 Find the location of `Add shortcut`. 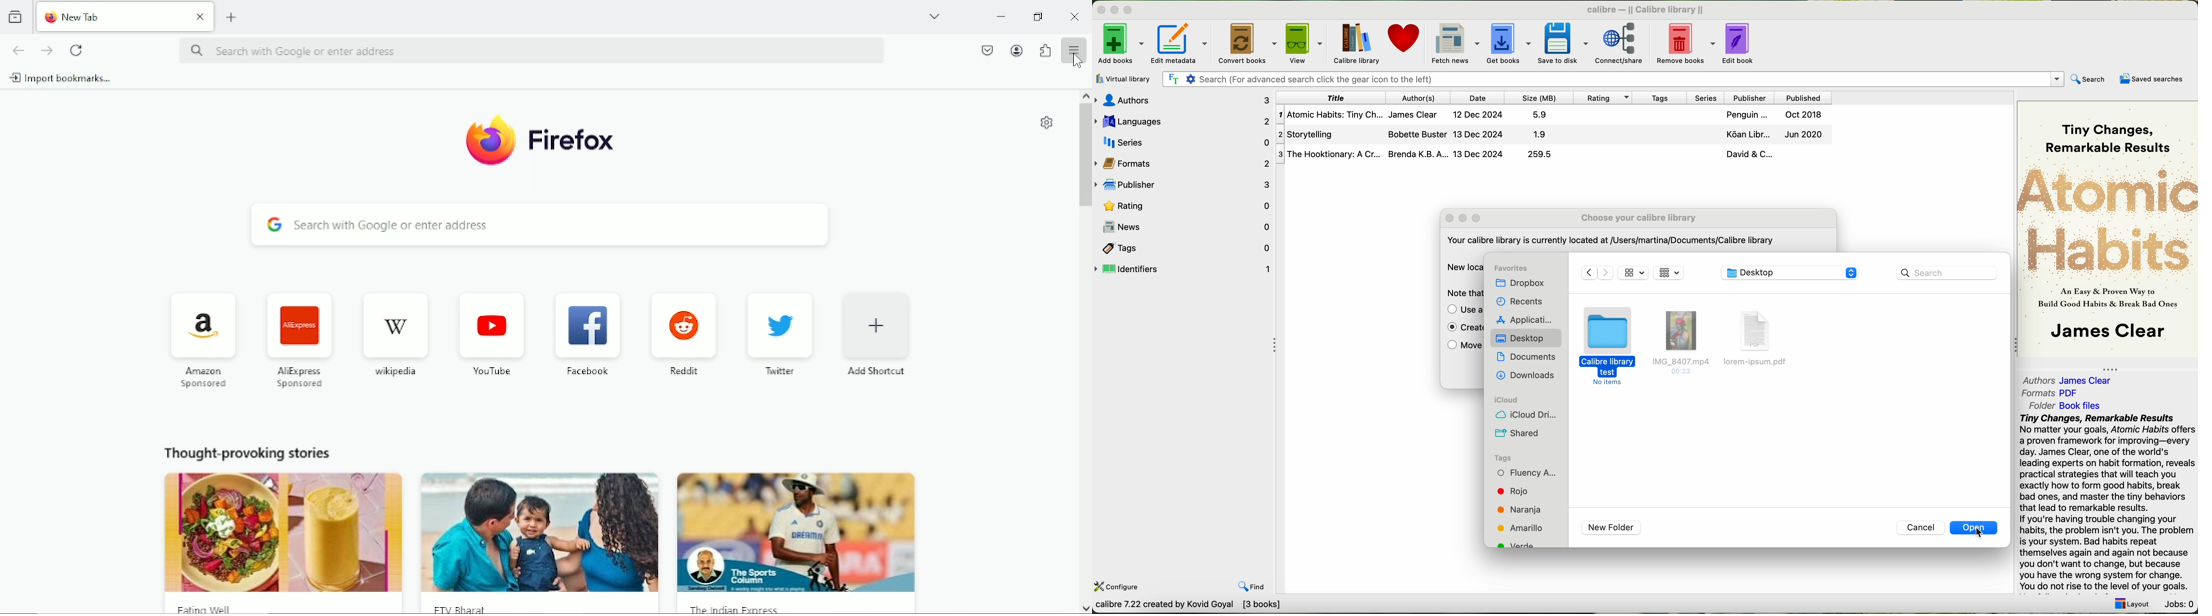

Add shortcut is located at coordinates (872, 375).